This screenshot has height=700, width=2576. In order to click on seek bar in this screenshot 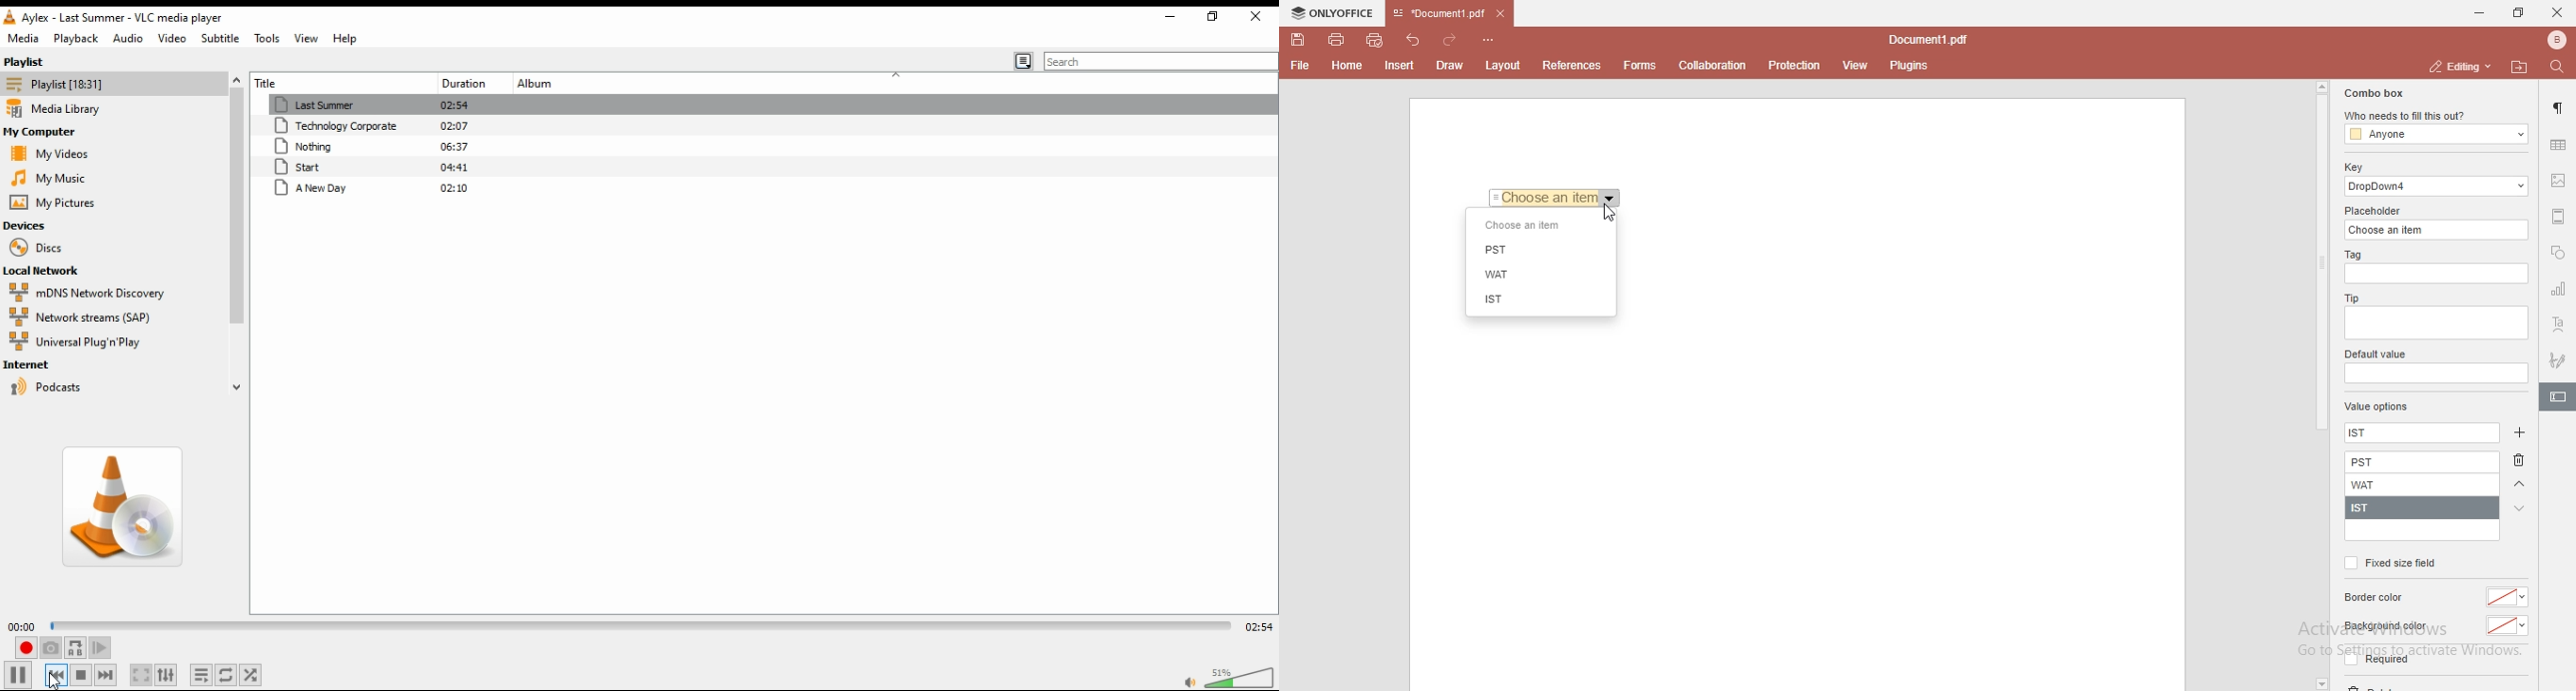, I will do `click(640, 625)`.